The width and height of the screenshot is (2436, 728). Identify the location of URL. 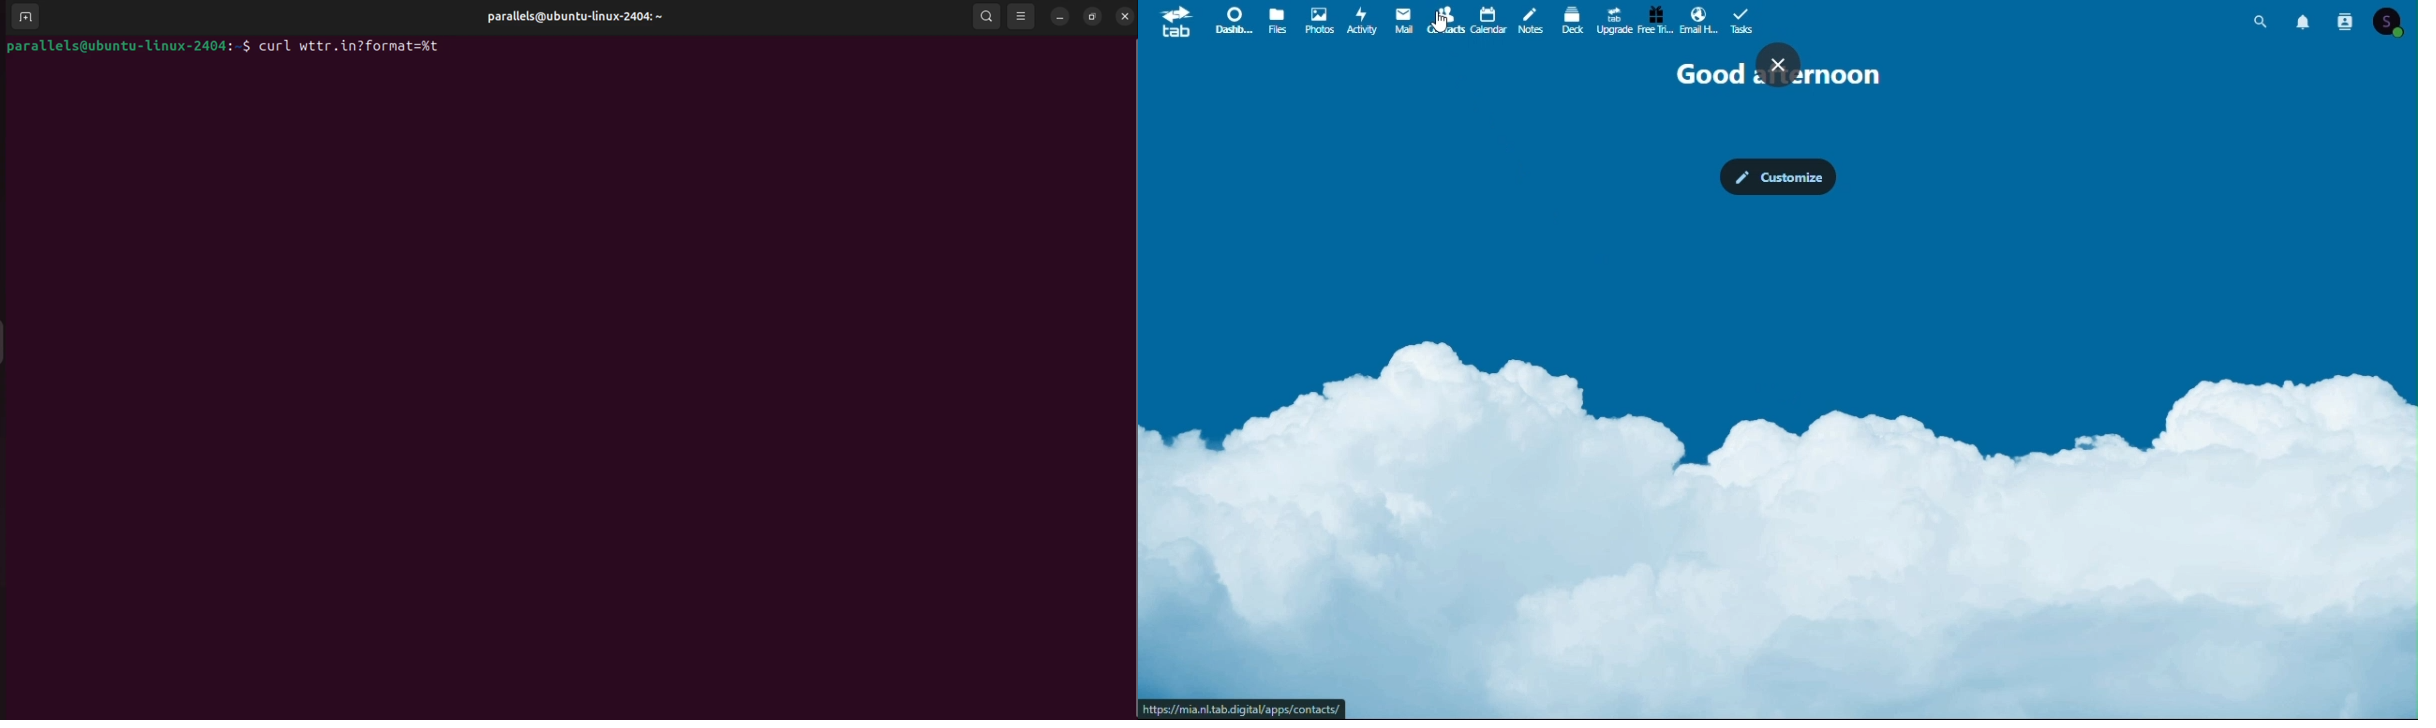
(1244, 708).